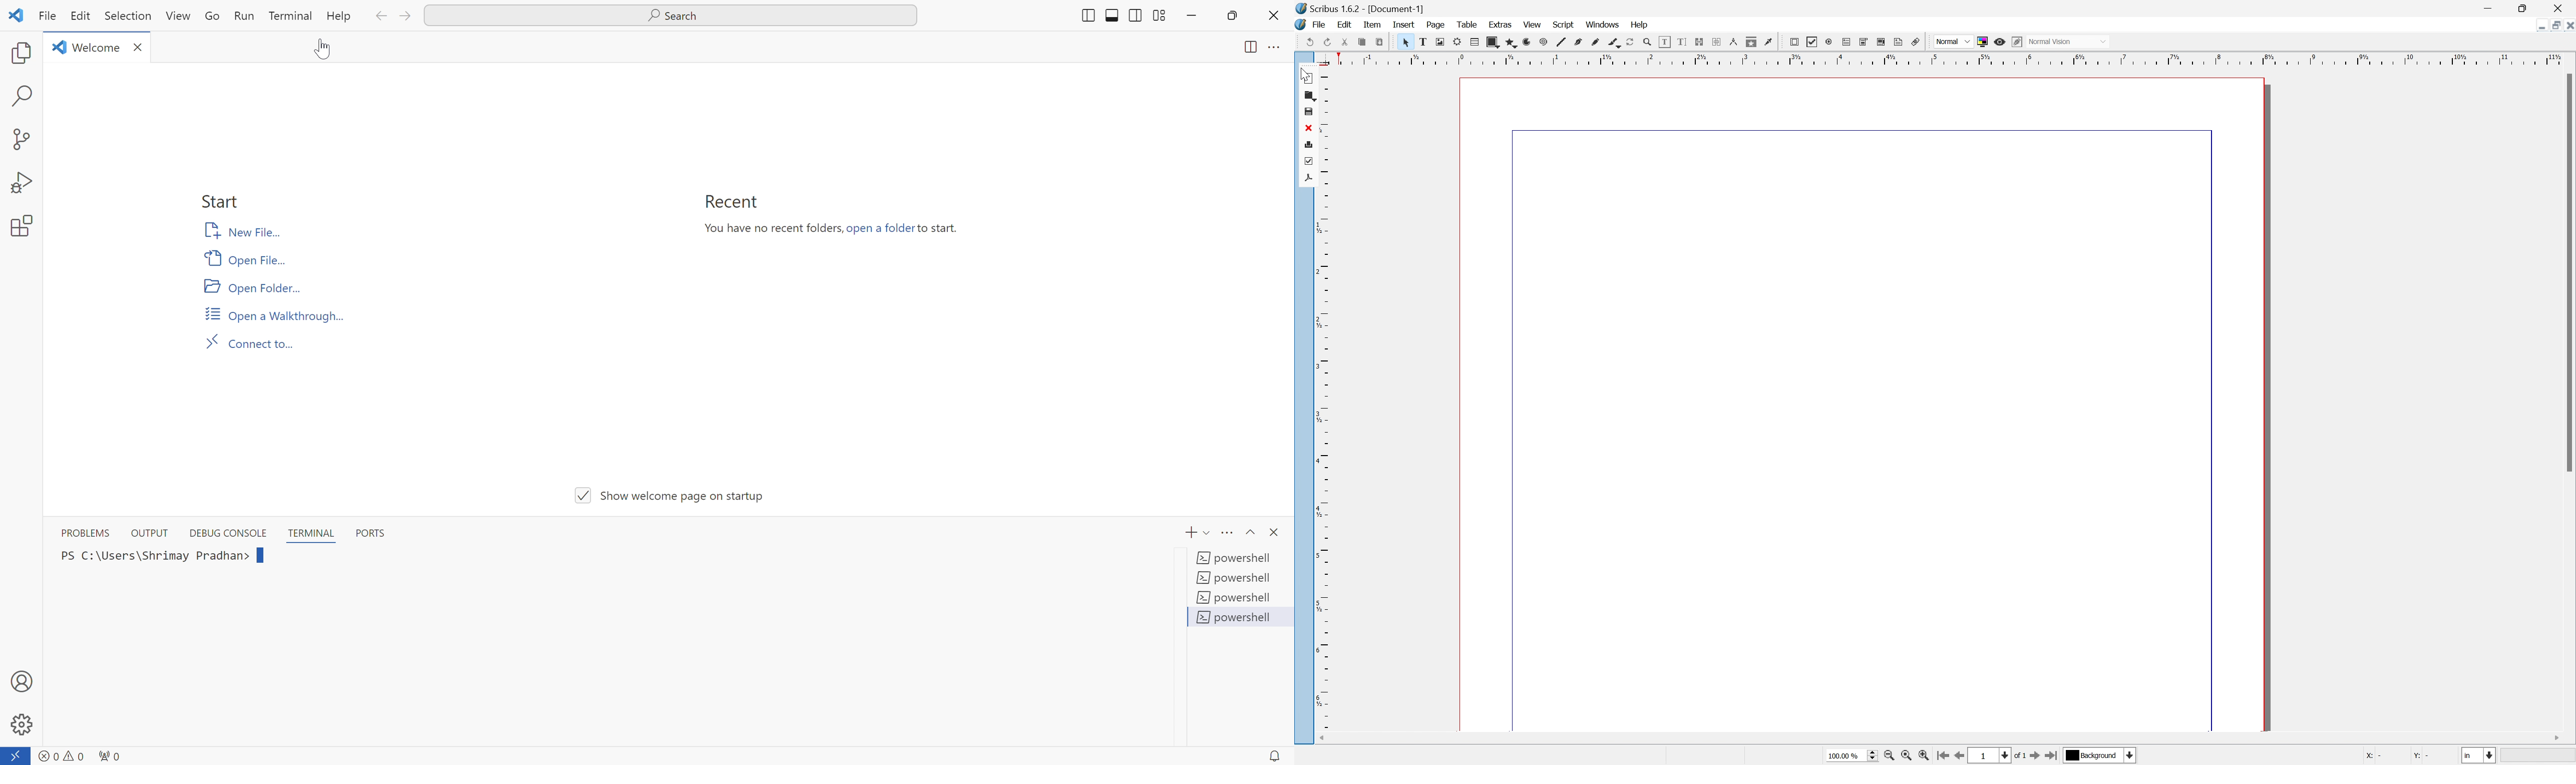  What do you see at coordinates (1493, 42) in the screenshot?
I see `copy` at bounding box center [1493, 42].